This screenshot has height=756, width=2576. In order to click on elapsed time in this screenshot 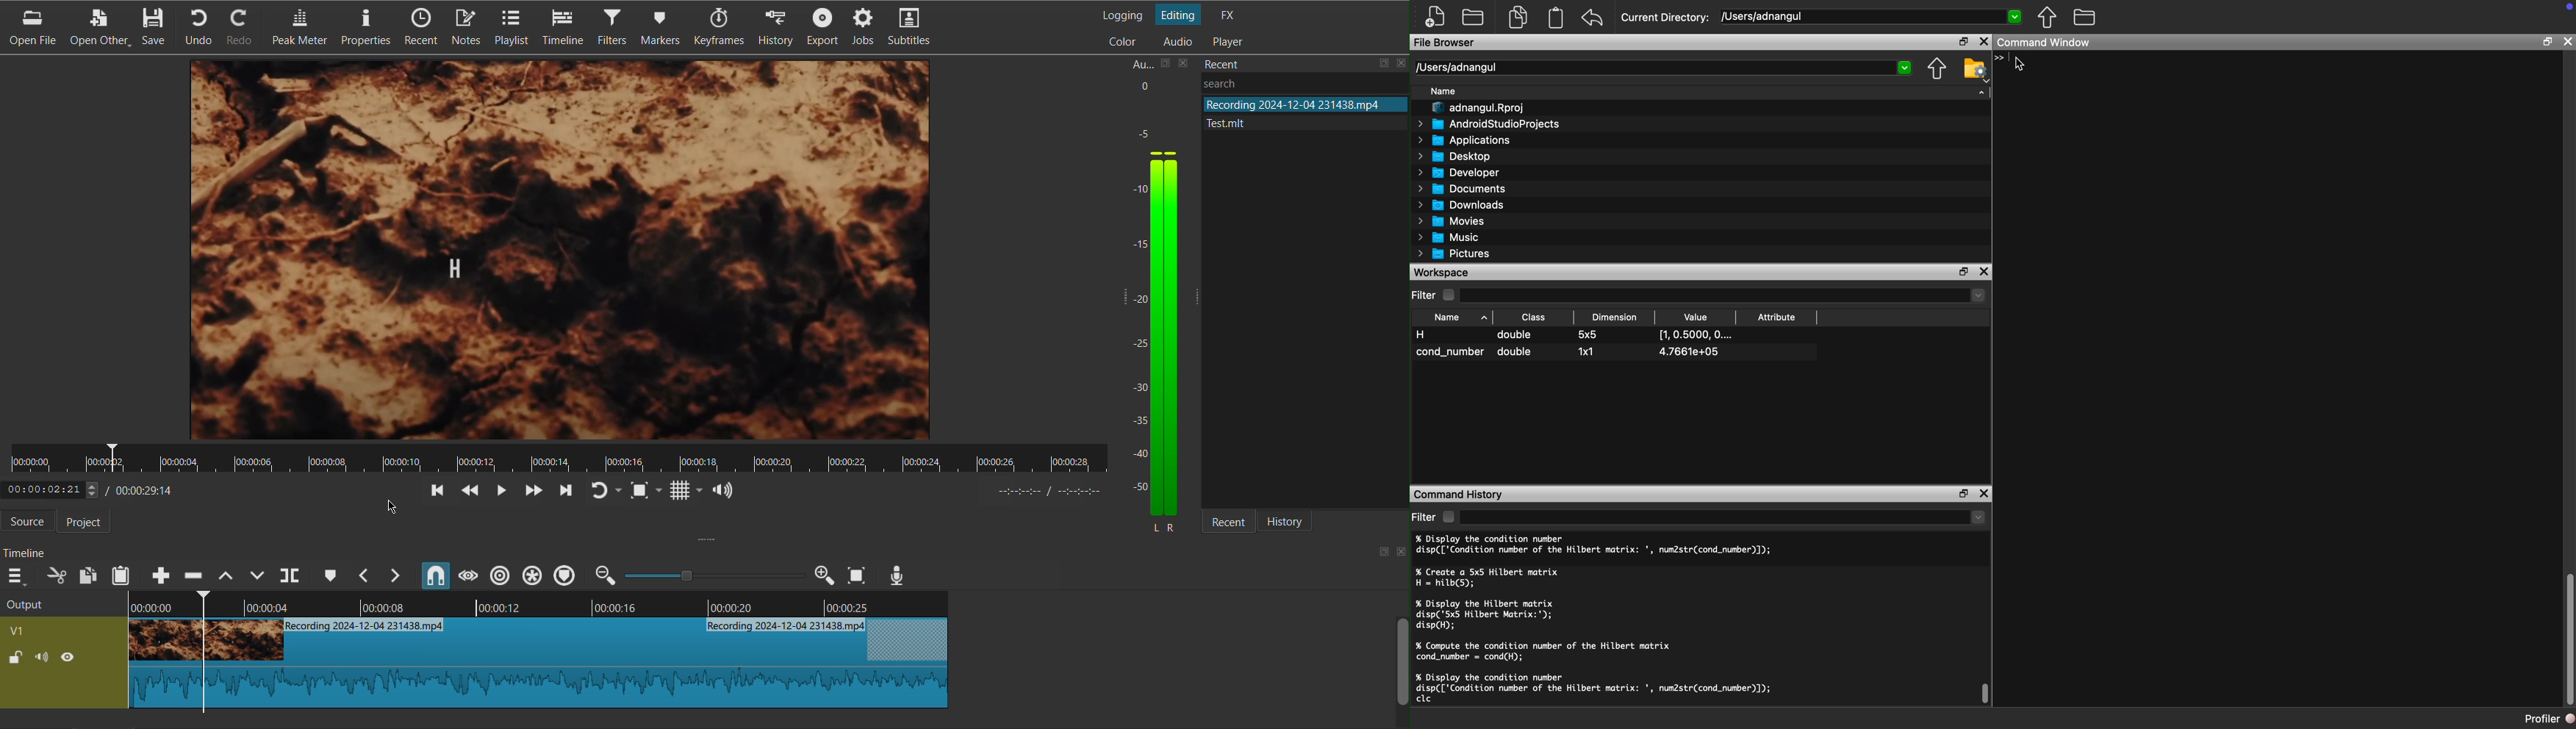, I will do `click(49, 490)`.